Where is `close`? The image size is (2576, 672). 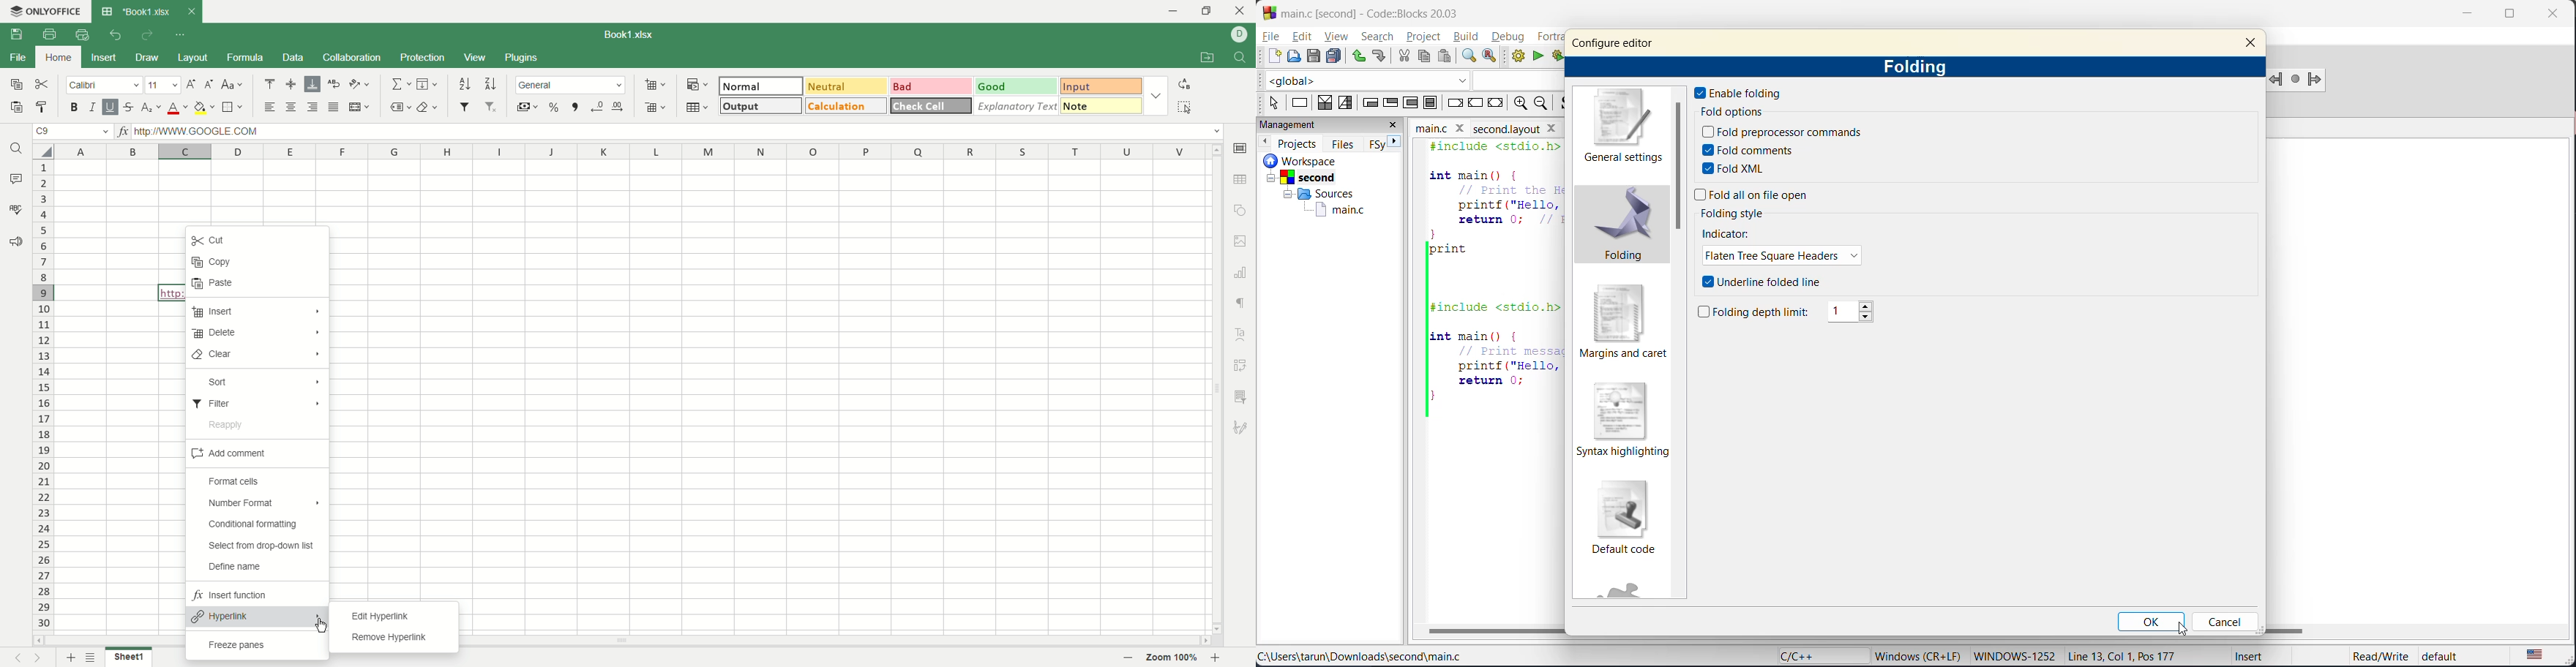 close is located at coordinates (191, 10).